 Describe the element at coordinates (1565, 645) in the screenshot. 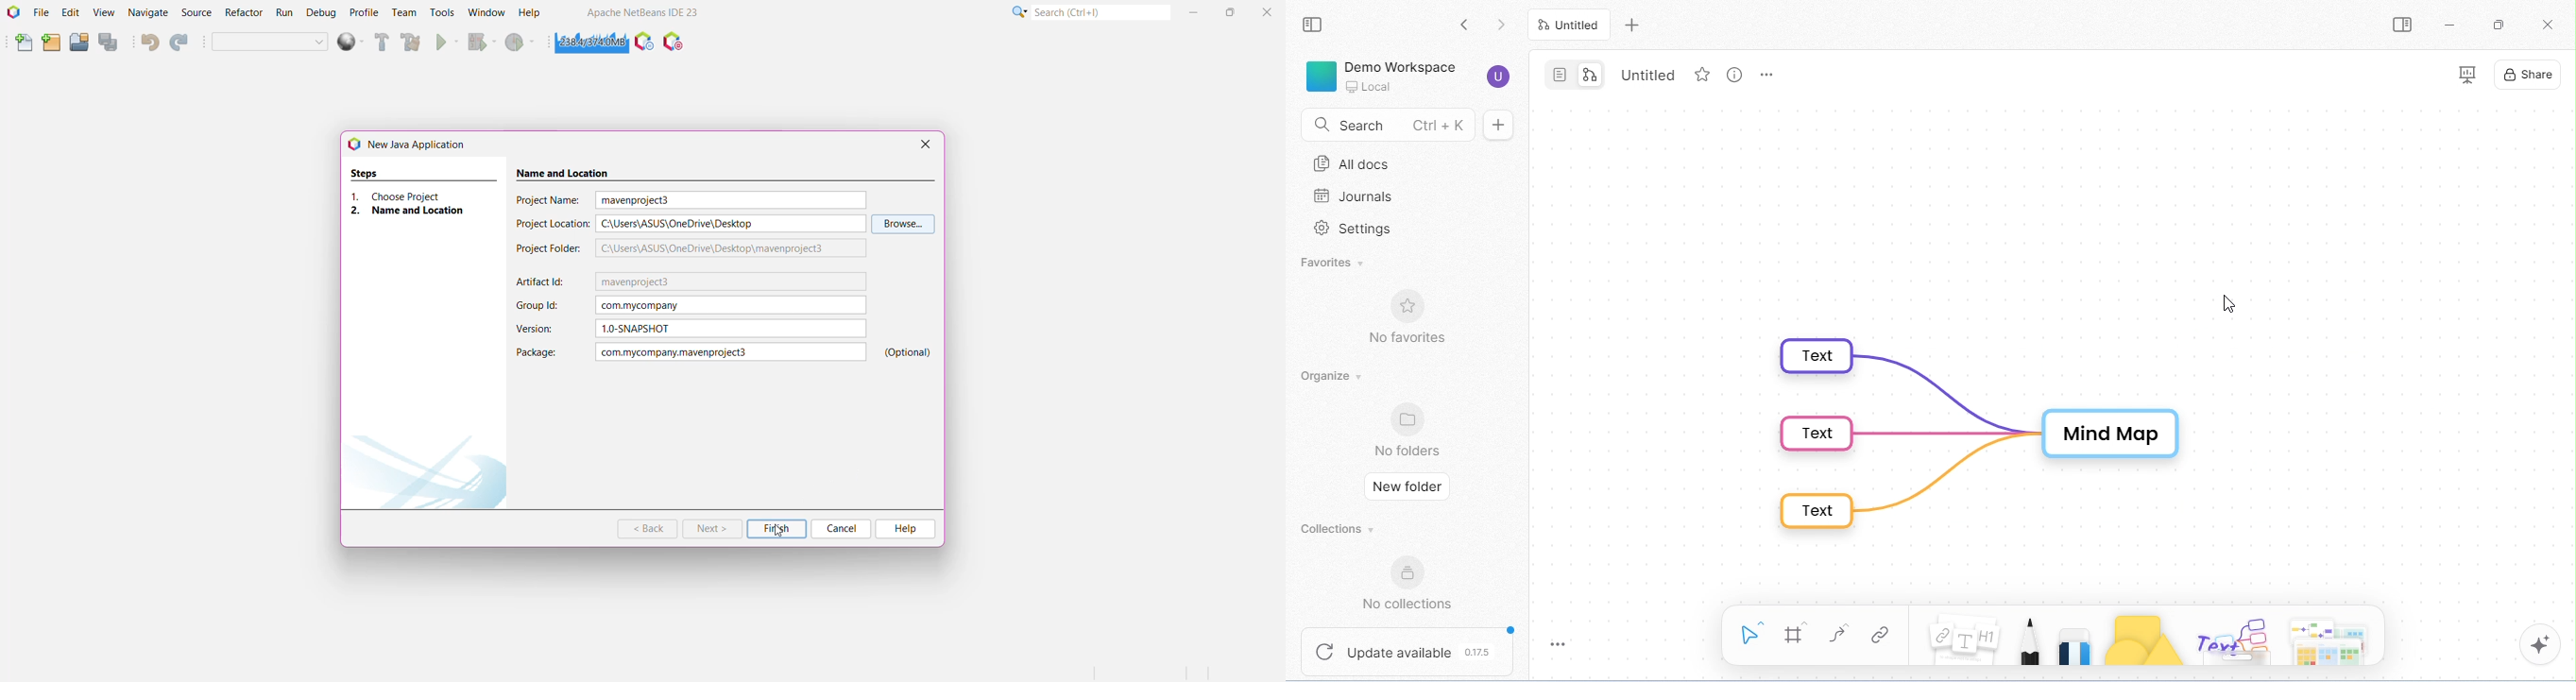

I see `toggle zoom` at that location.